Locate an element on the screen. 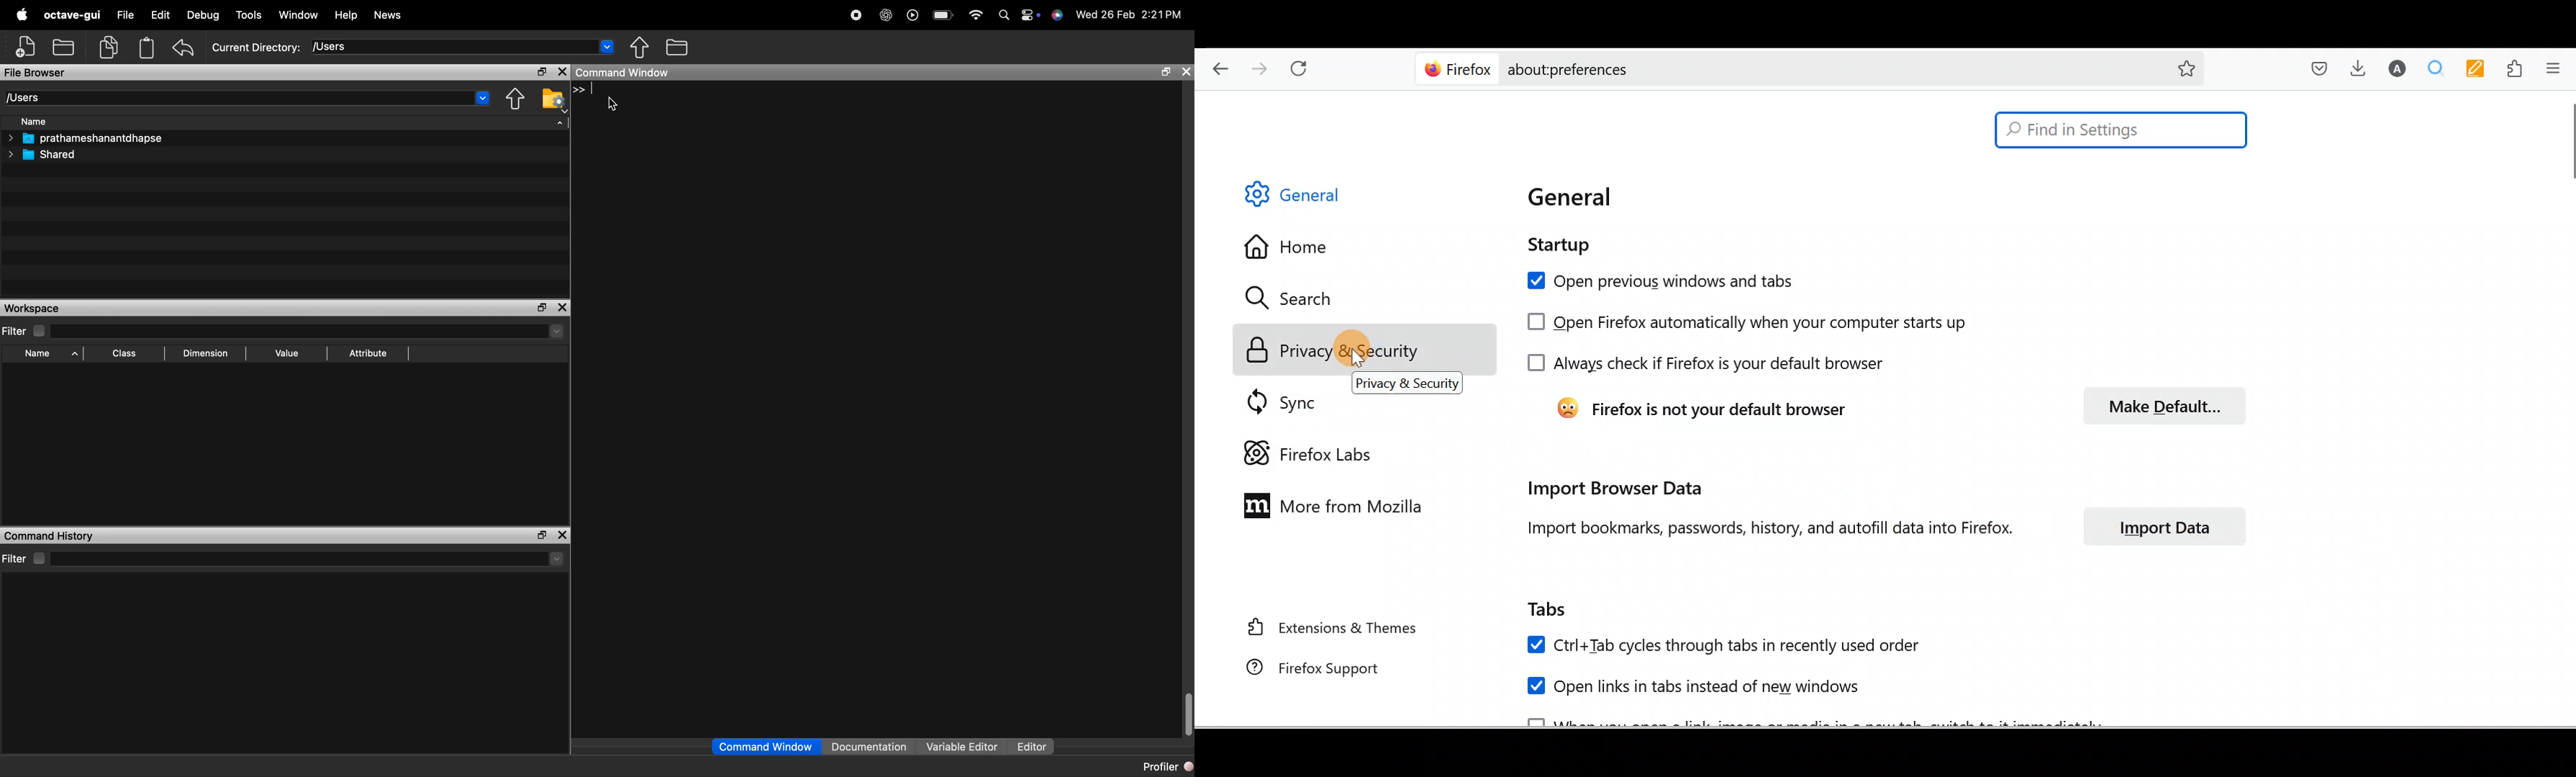  More from Mozilla is located at coordinates (1335, 509).